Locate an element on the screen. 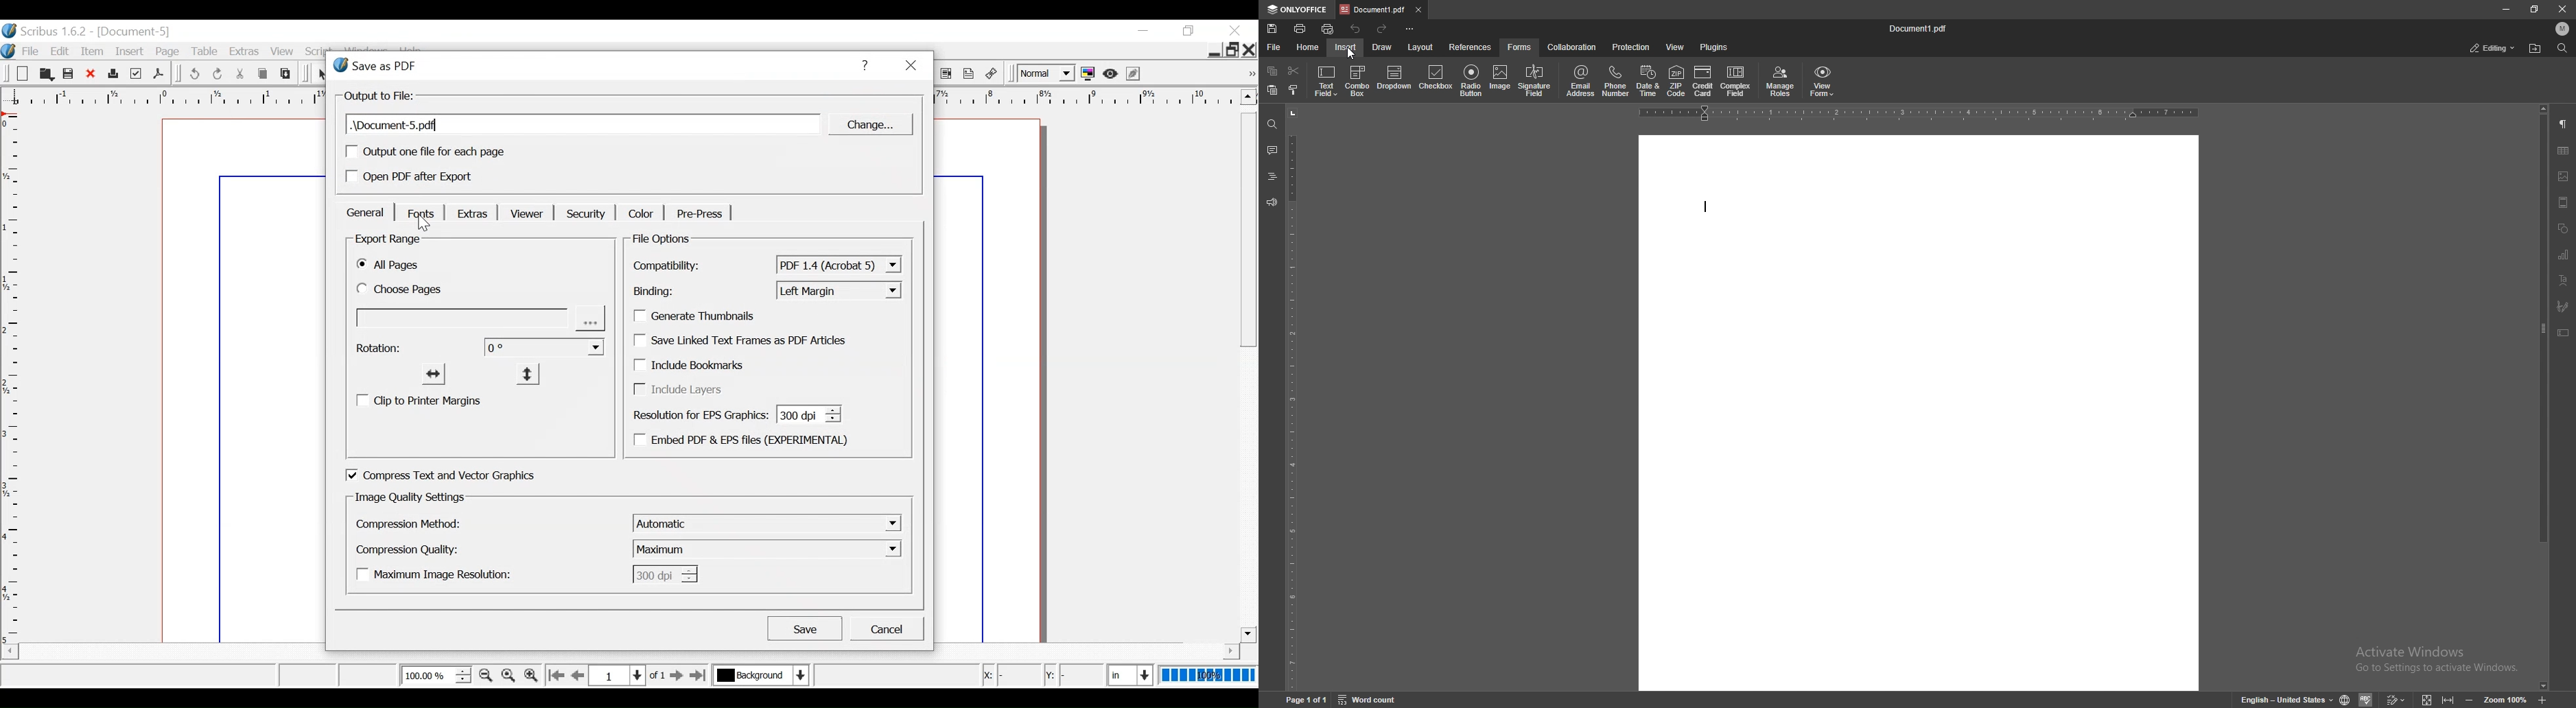 The width and height of the screenshot is (2576, 728). fit to width is located at coordinates (2448, 700).